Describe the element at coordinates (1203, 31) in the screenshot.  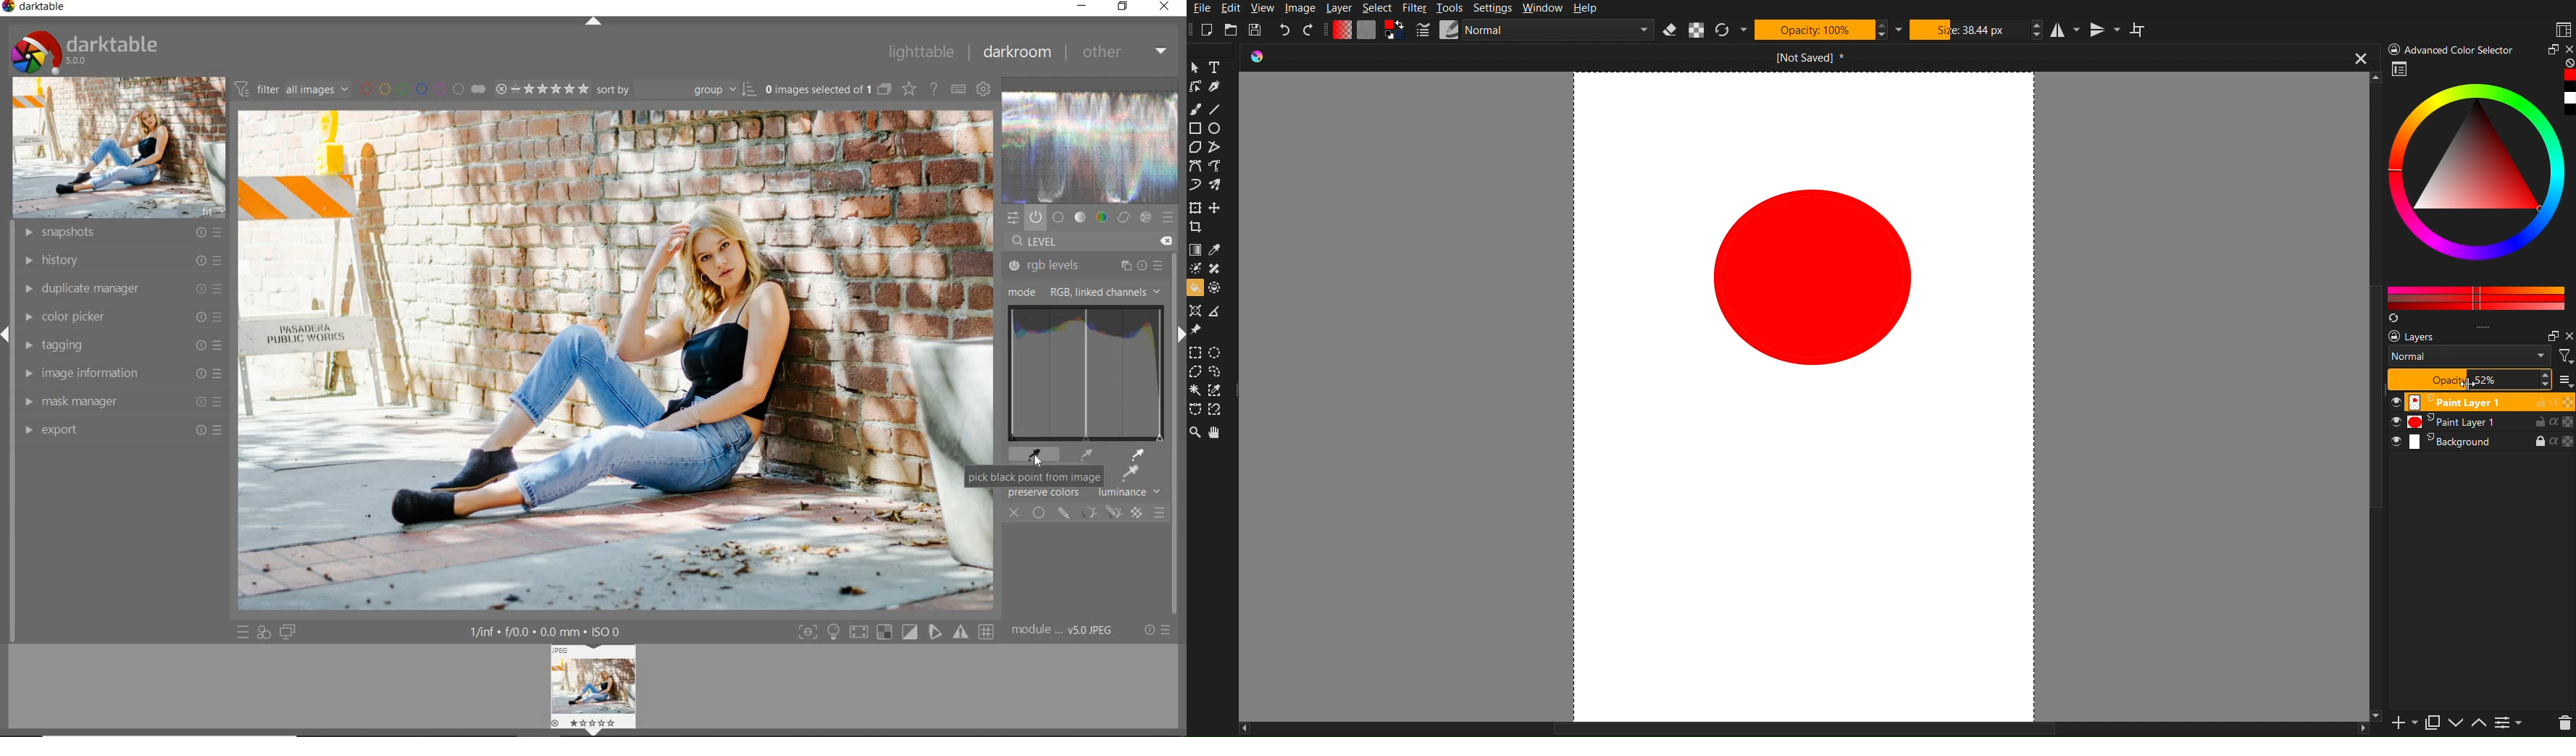
I see `New` at that location.